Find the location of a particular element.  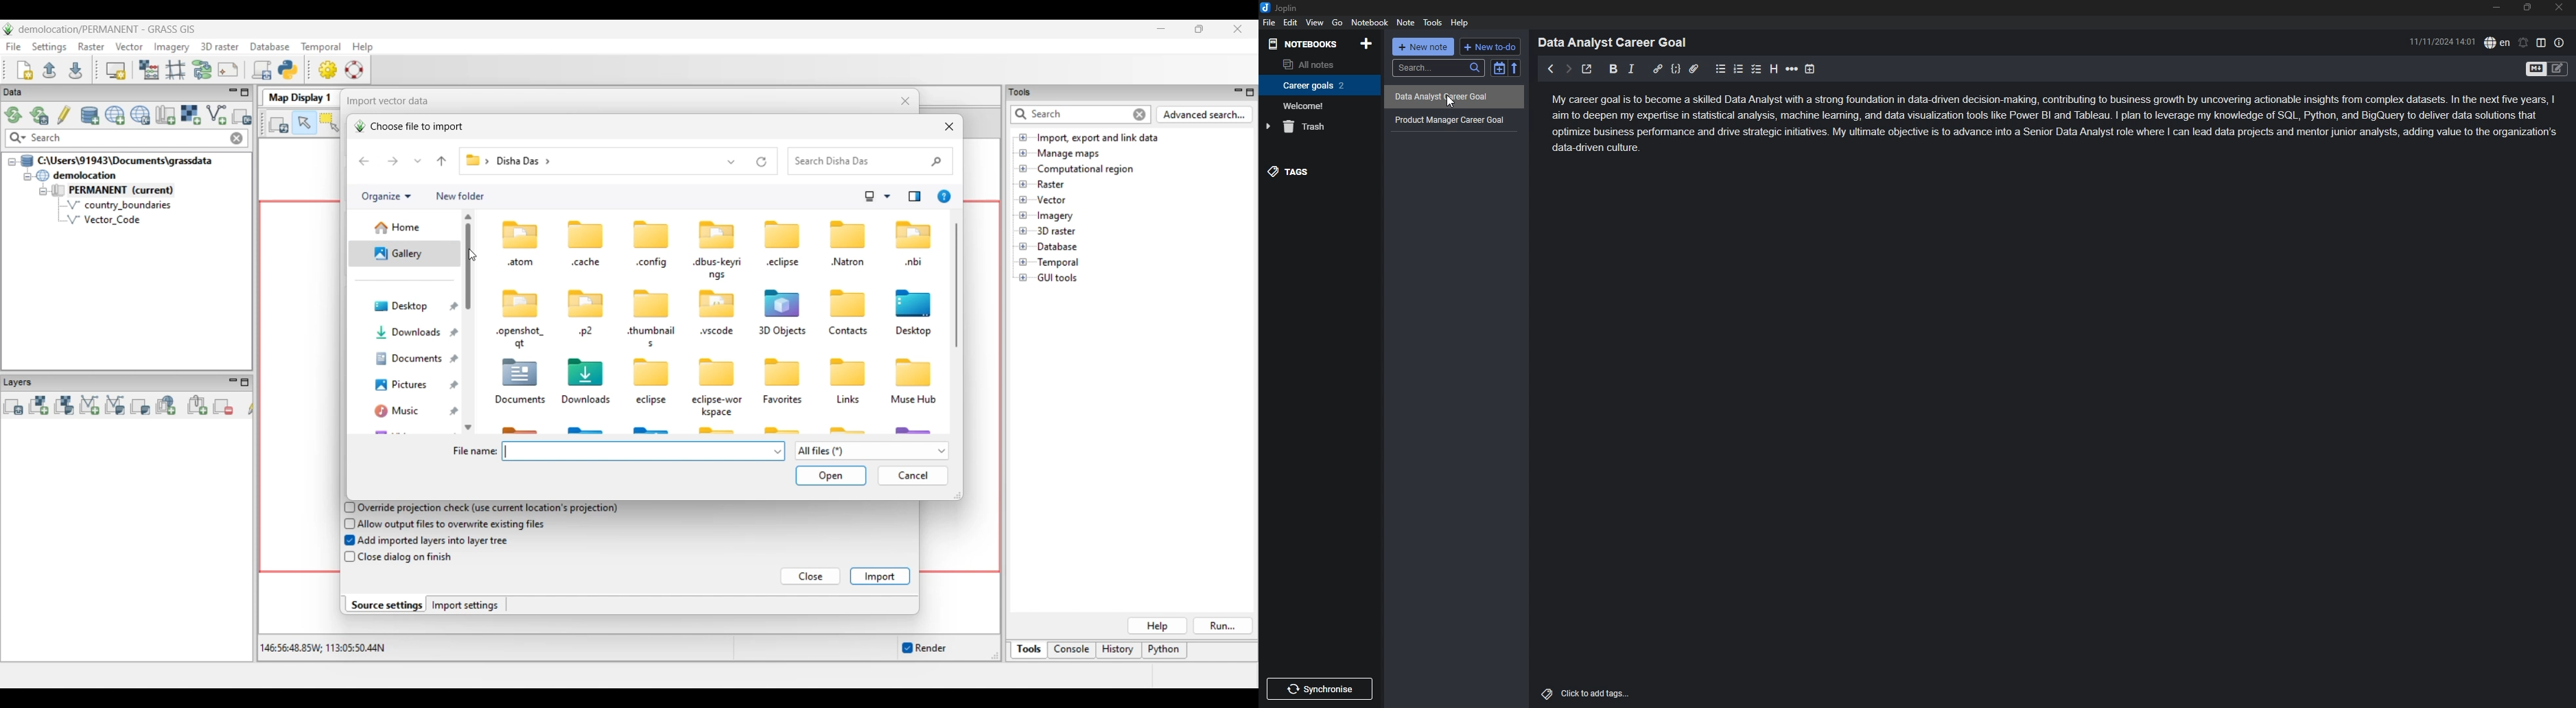

notebook is located at coordinates (1370, 22).